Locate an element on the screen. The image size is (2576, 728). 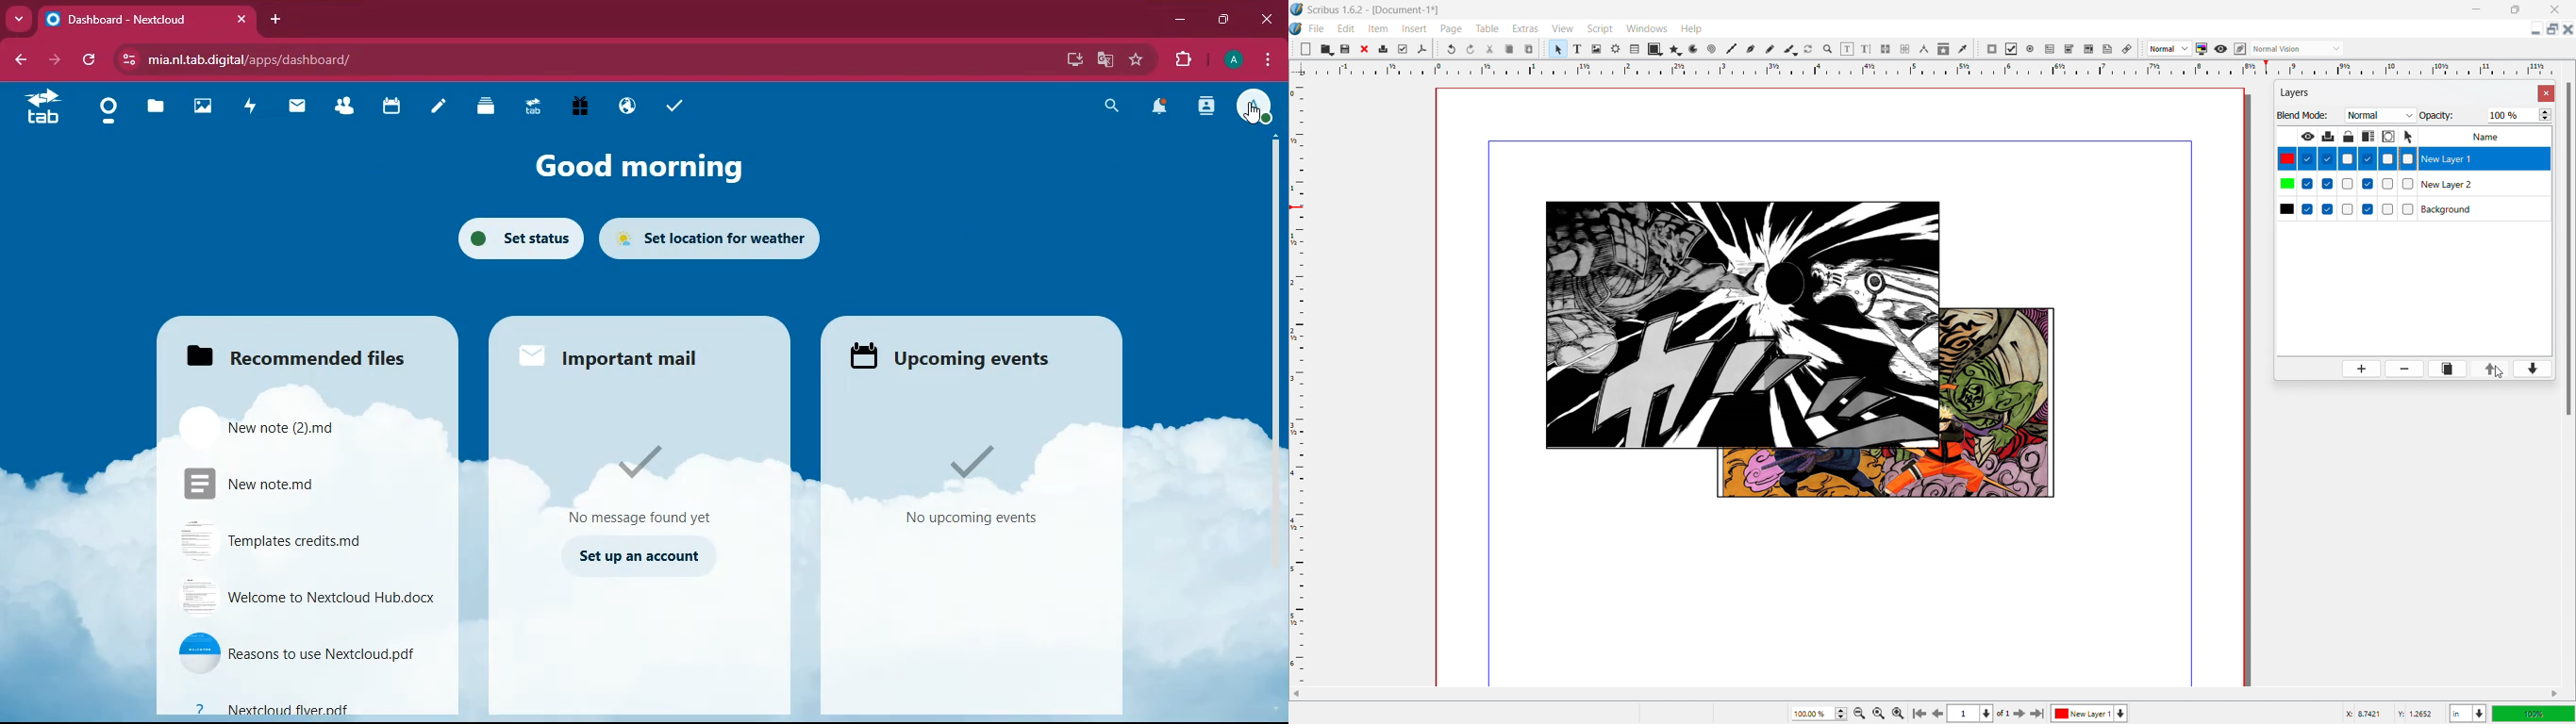
scroll left is located at coordinates (1297, 693).